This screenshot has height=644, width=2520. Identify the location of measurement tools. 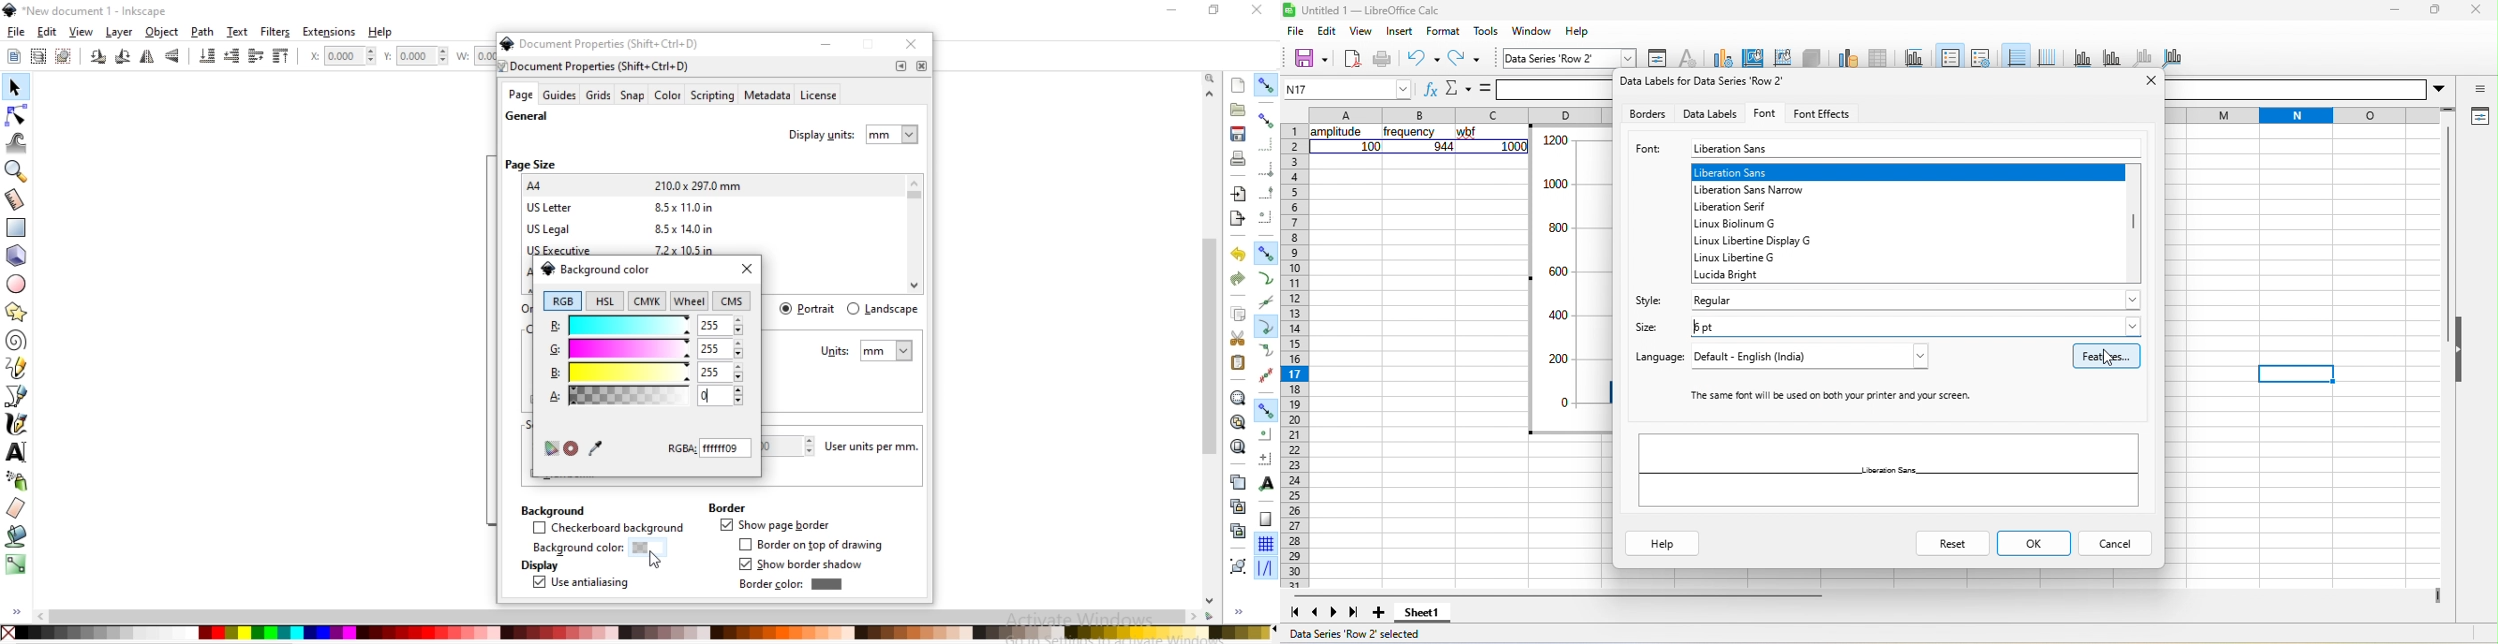
(18, 200).